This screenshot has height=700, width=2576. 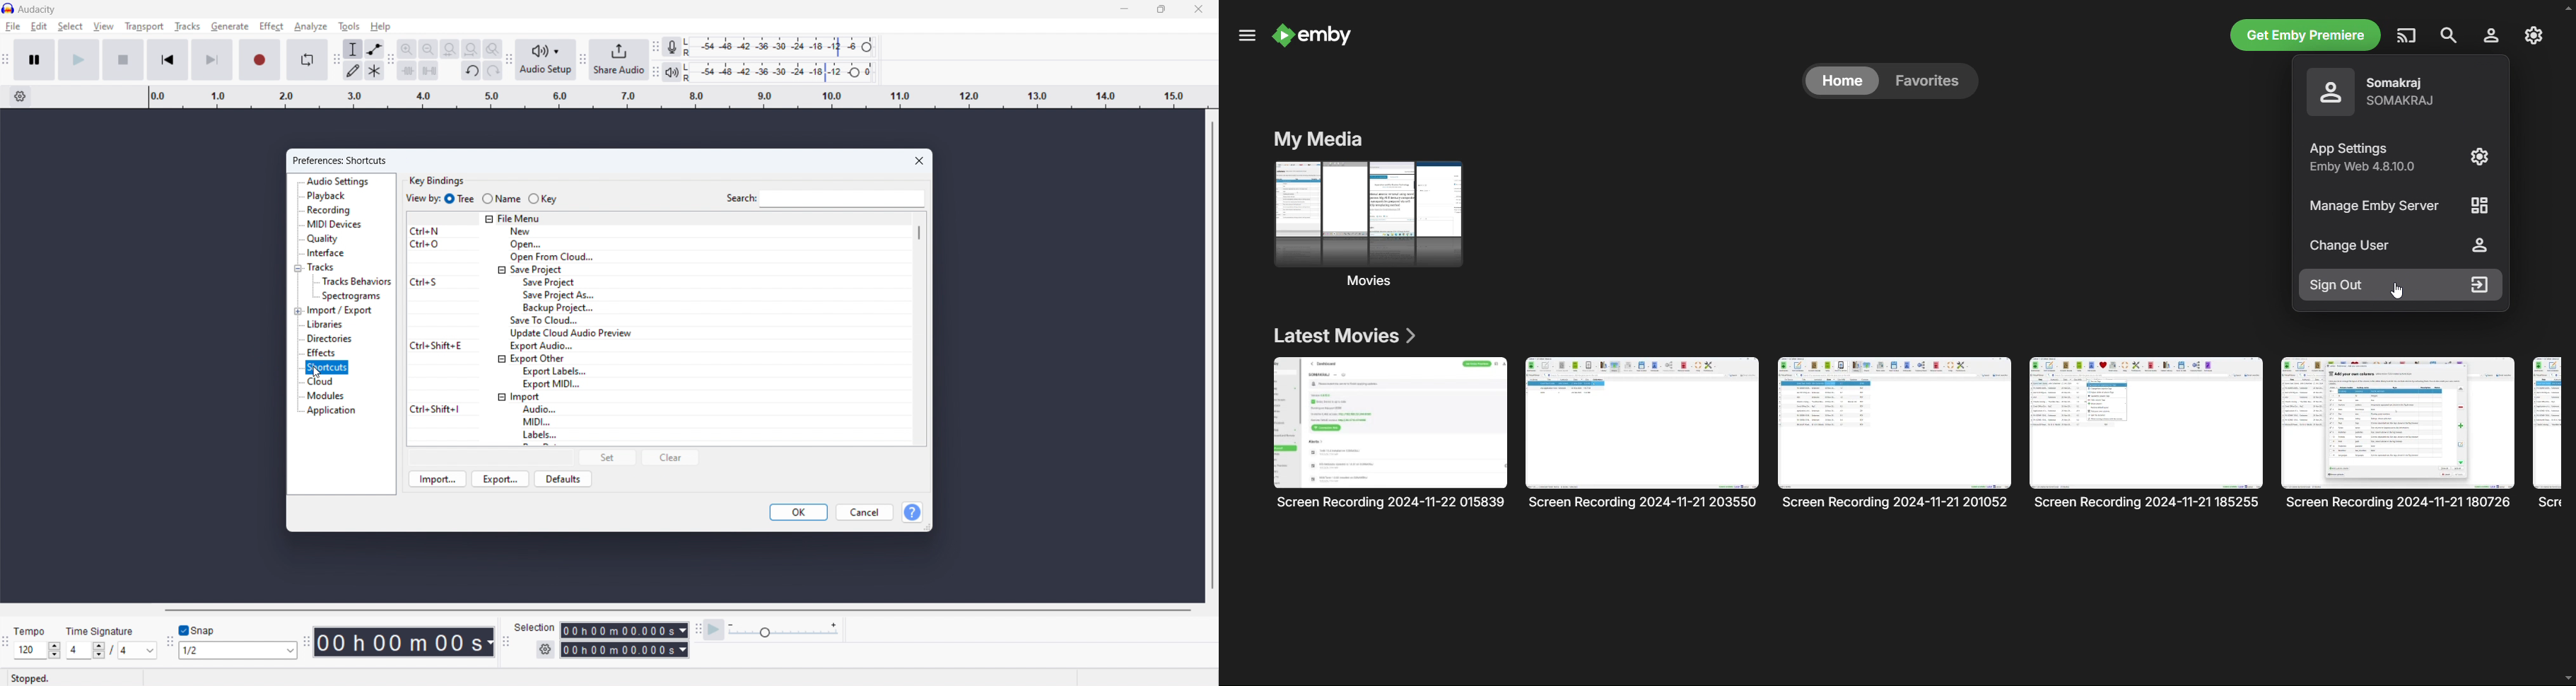 I want to click on zoom out, so click(x=427, y=49).